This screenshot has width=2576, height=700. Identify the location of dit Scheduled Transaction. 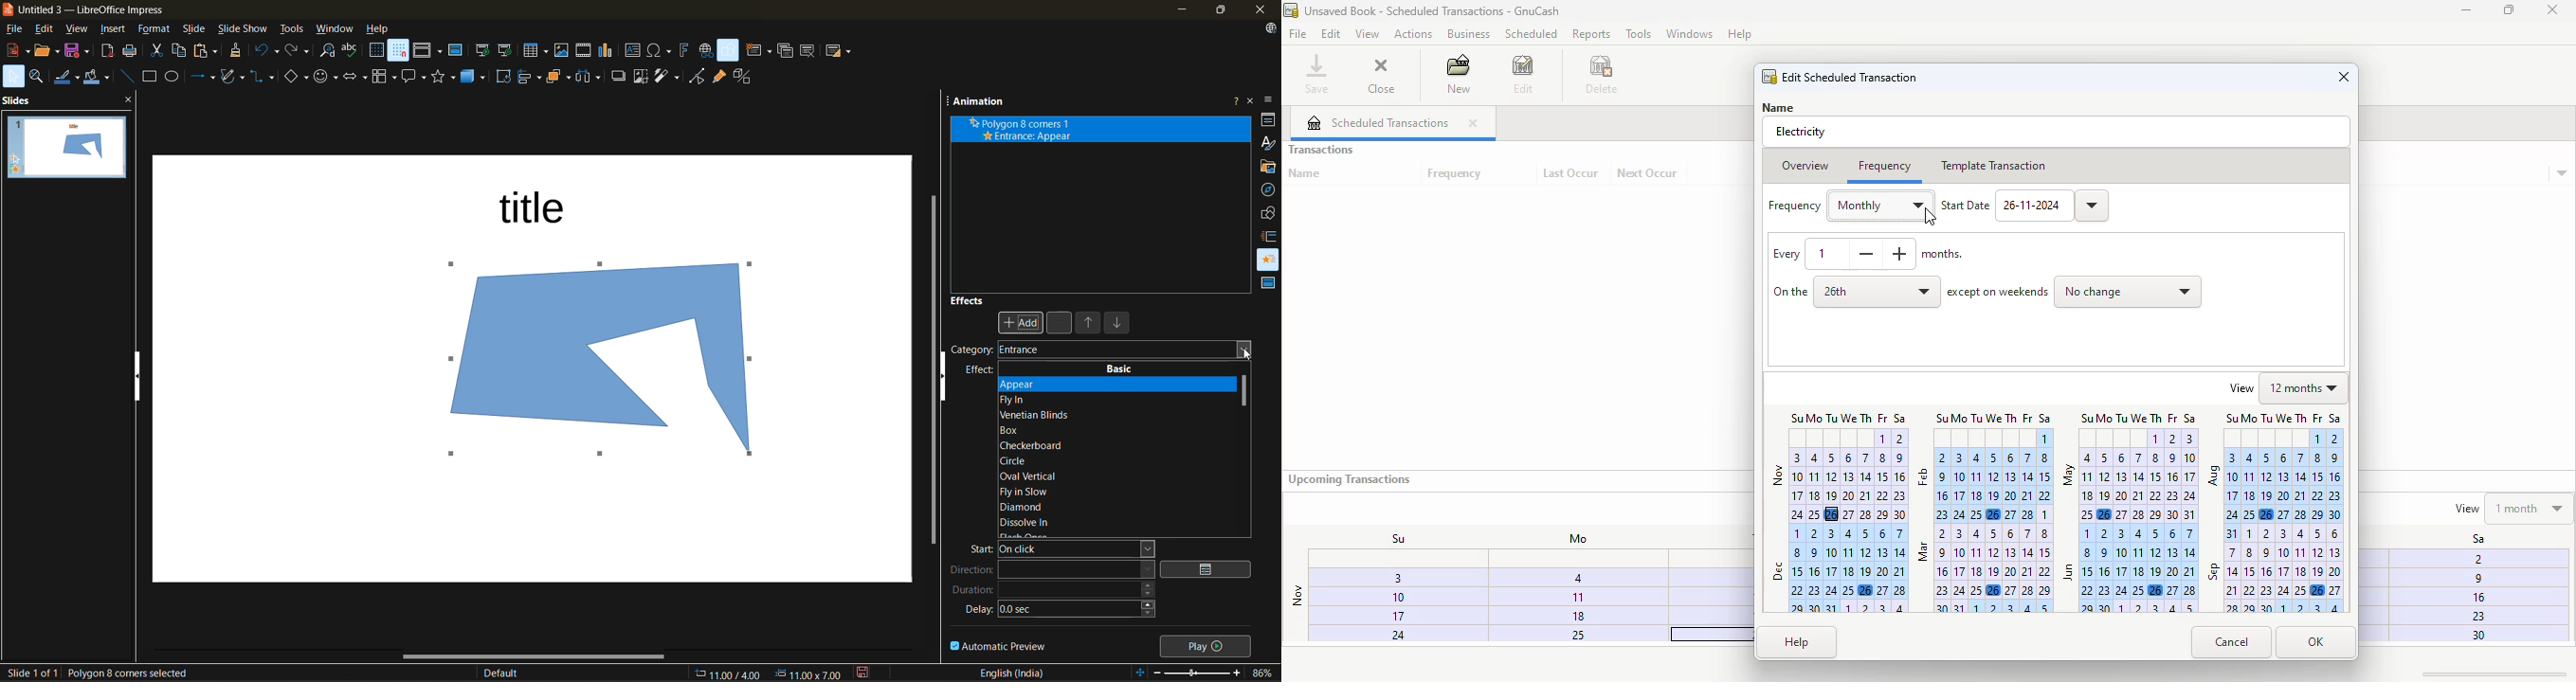
(1840, 76).